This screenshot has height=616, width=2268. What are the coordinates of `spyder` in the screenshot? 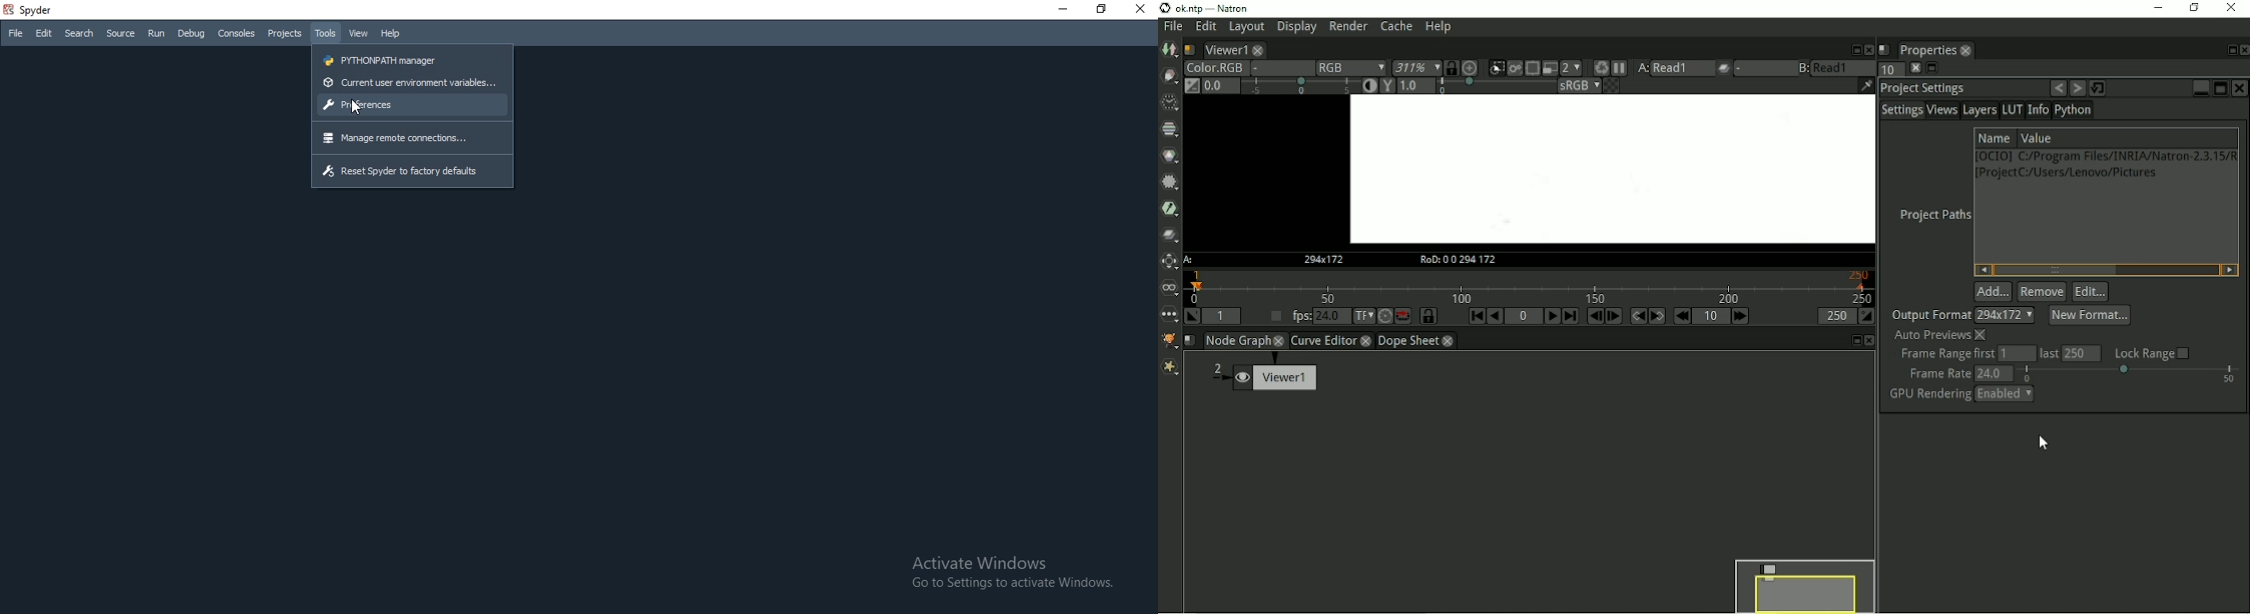 It's located at (37, 11).